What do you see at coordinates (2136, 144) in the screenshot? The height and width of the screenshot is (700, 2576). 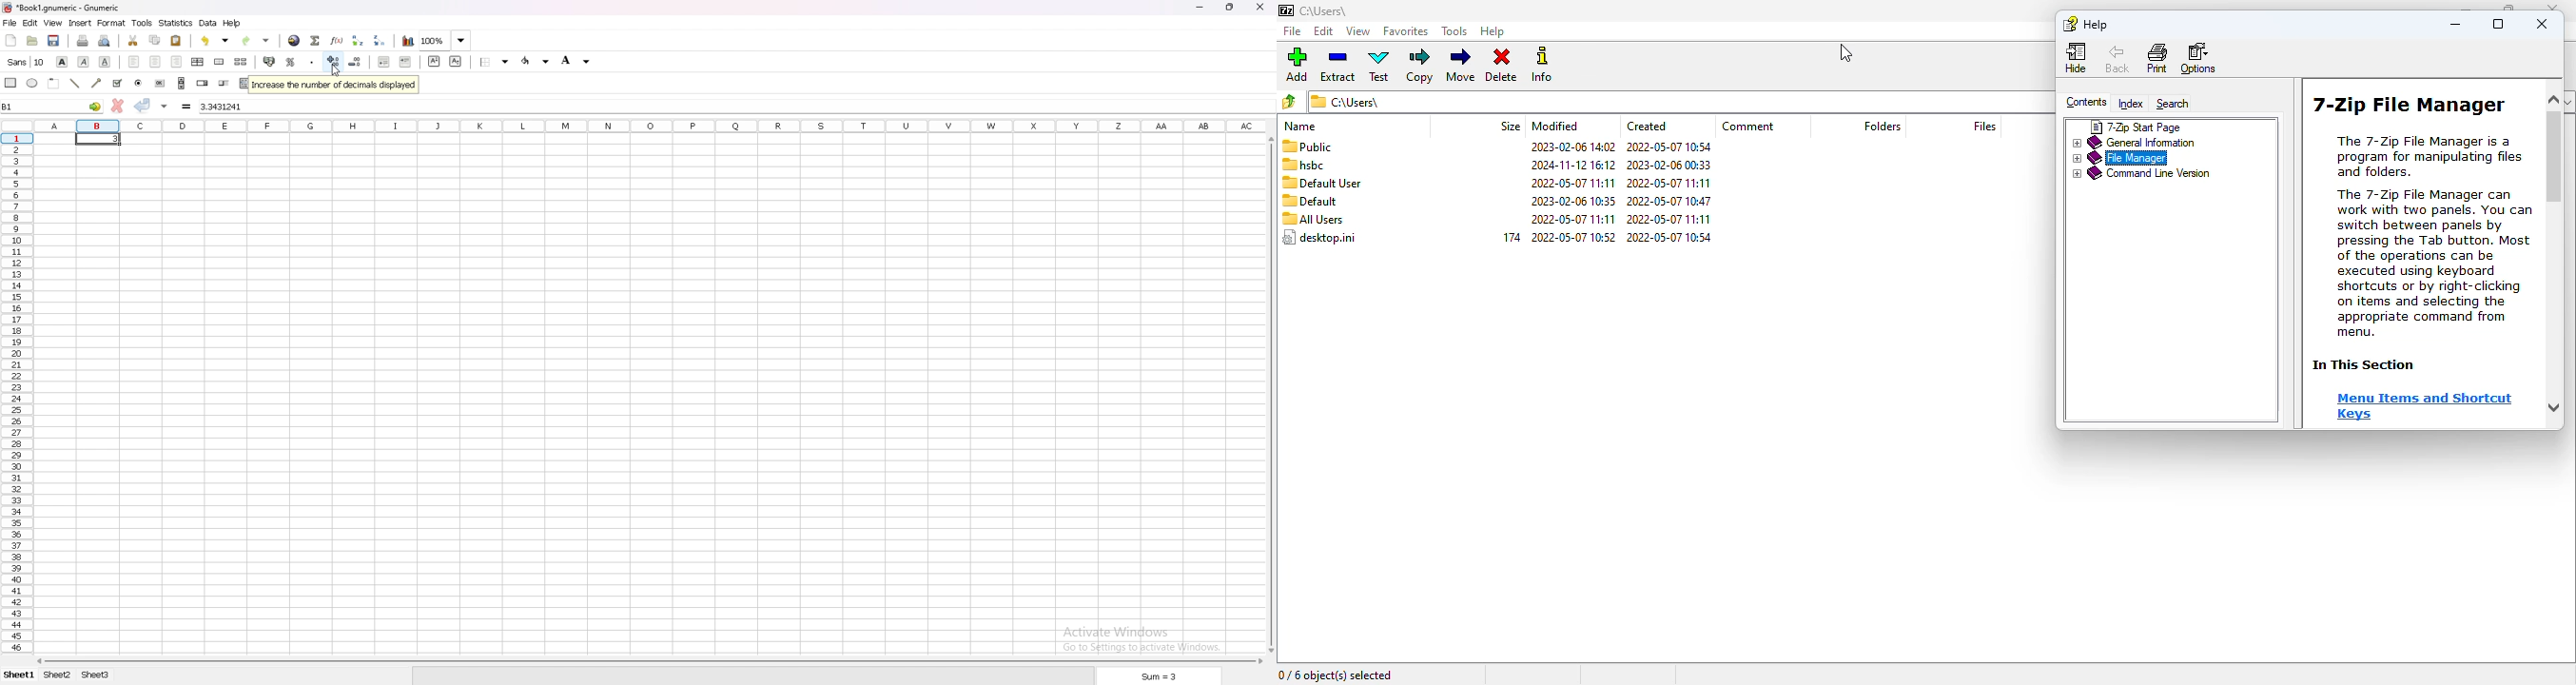 I see `general information` at bounding box center [2136, 144].